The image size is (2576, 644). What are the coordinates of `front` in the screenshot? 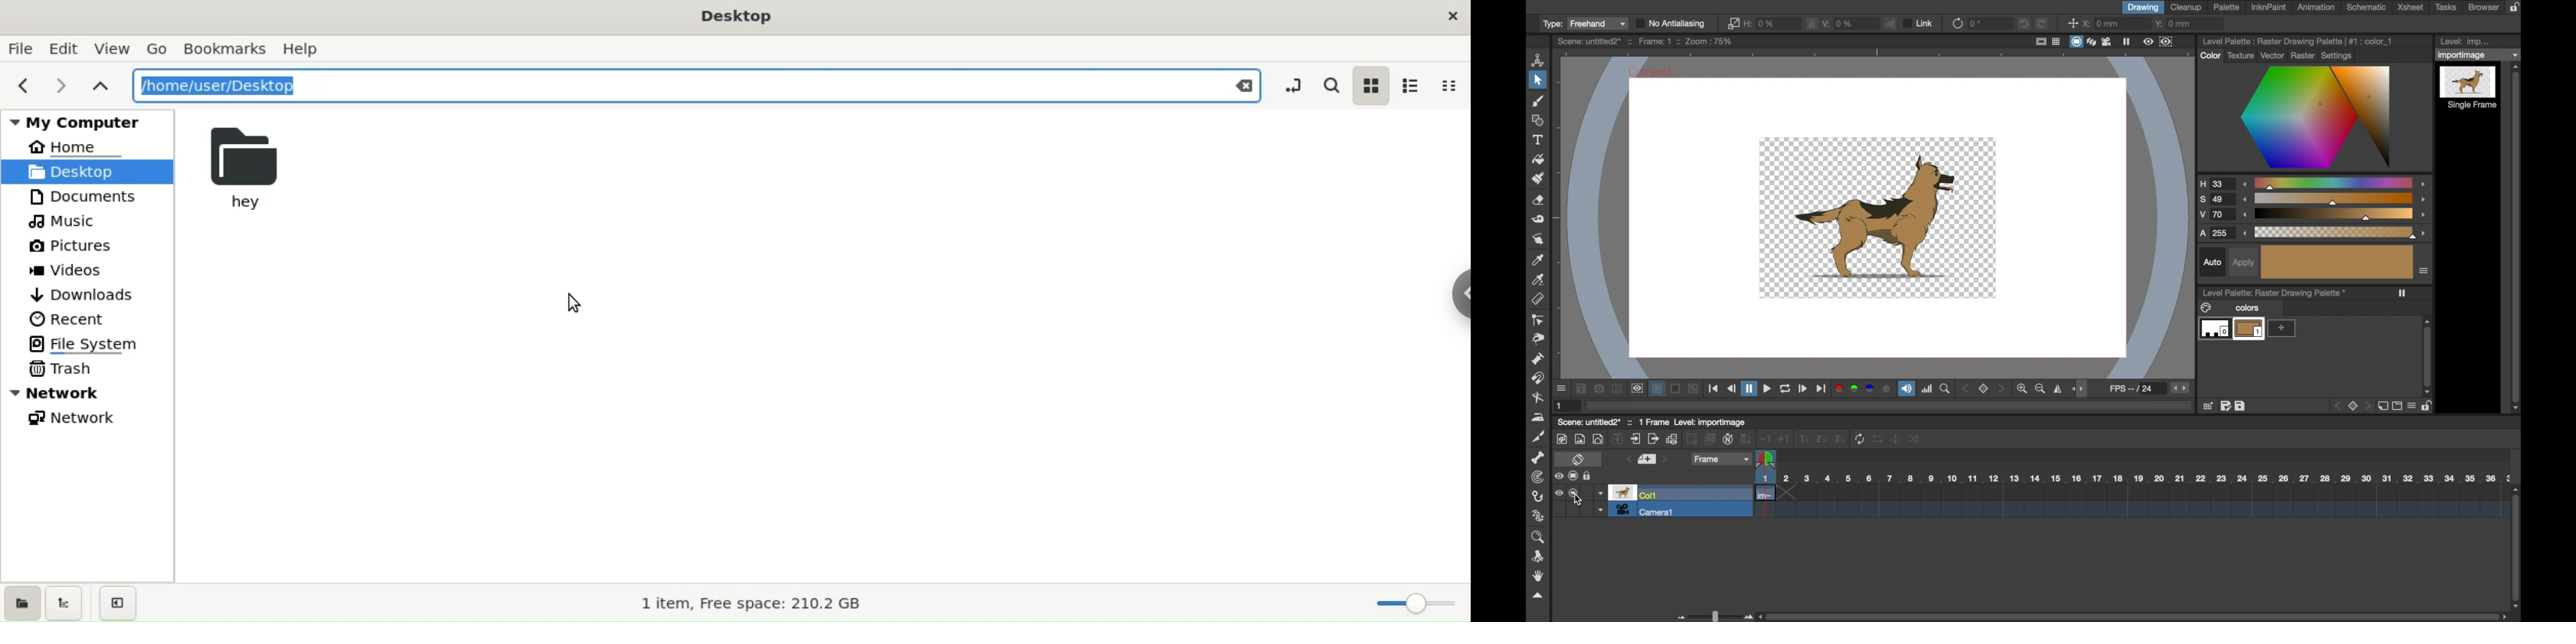 It's located at (2002, 389).